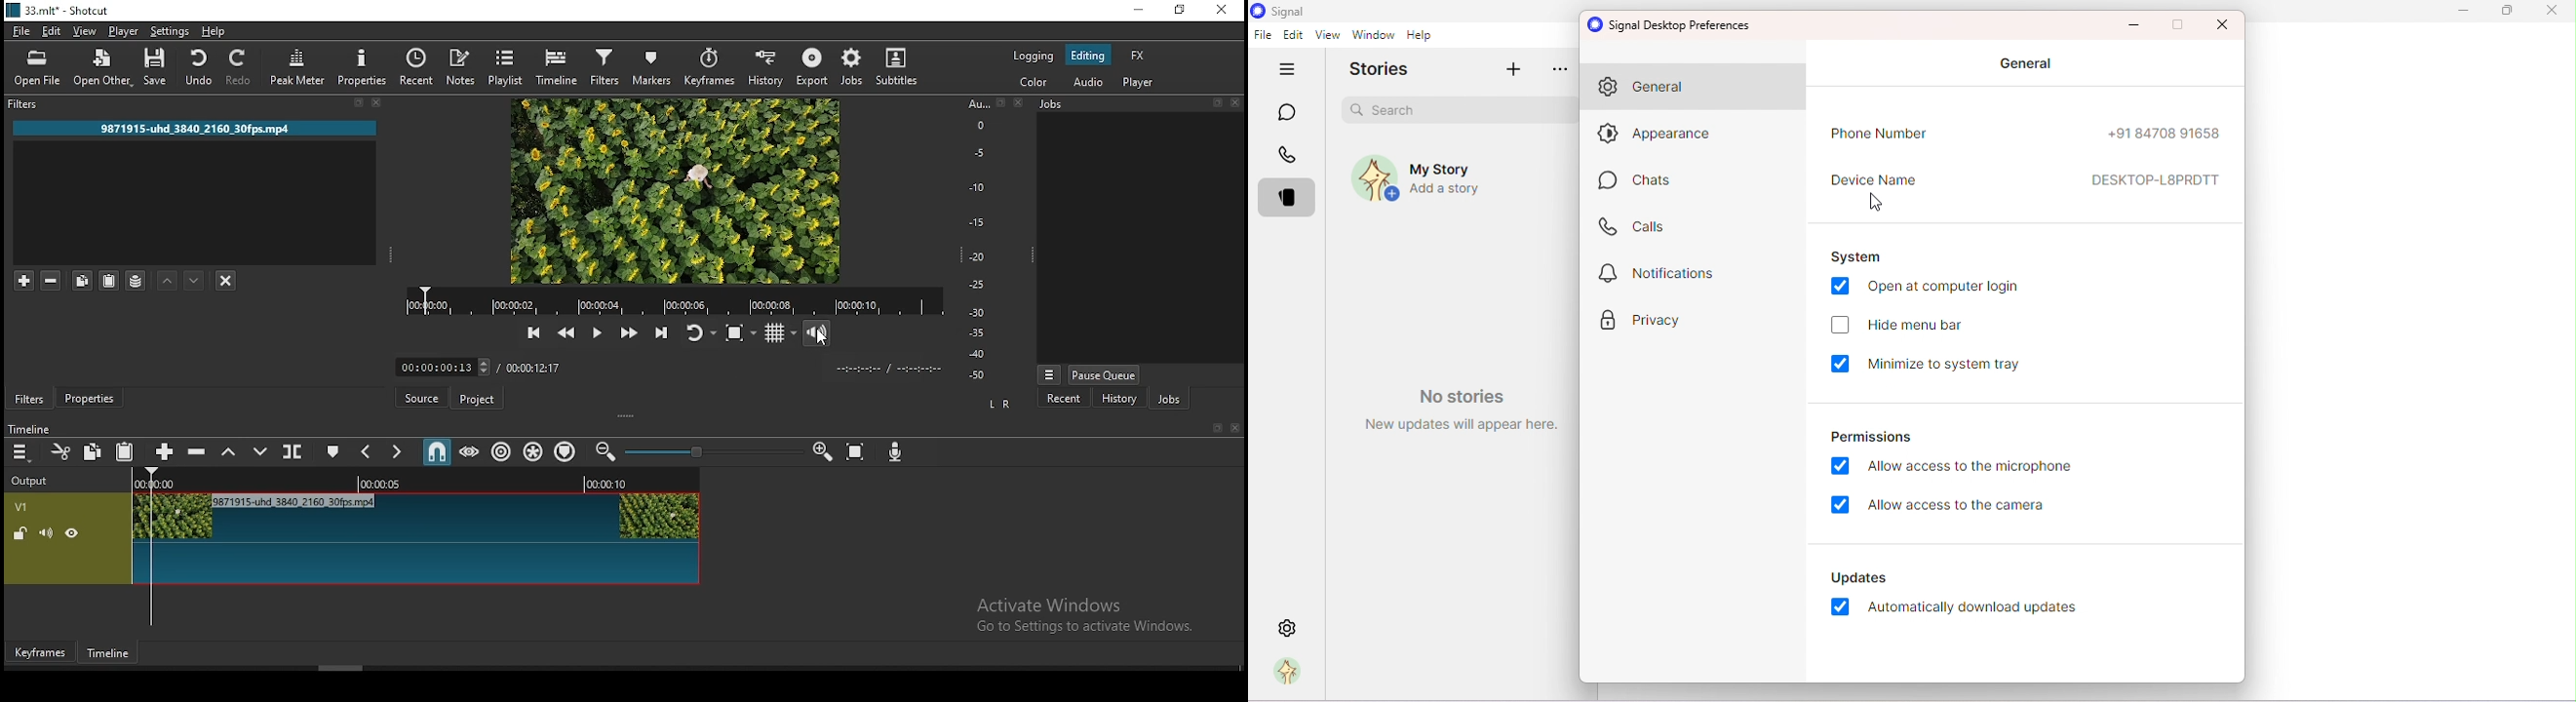  What do you see at coordinates (108, 280) in the screenshot?
I see `paste filter` at bounding box center [108, 280].